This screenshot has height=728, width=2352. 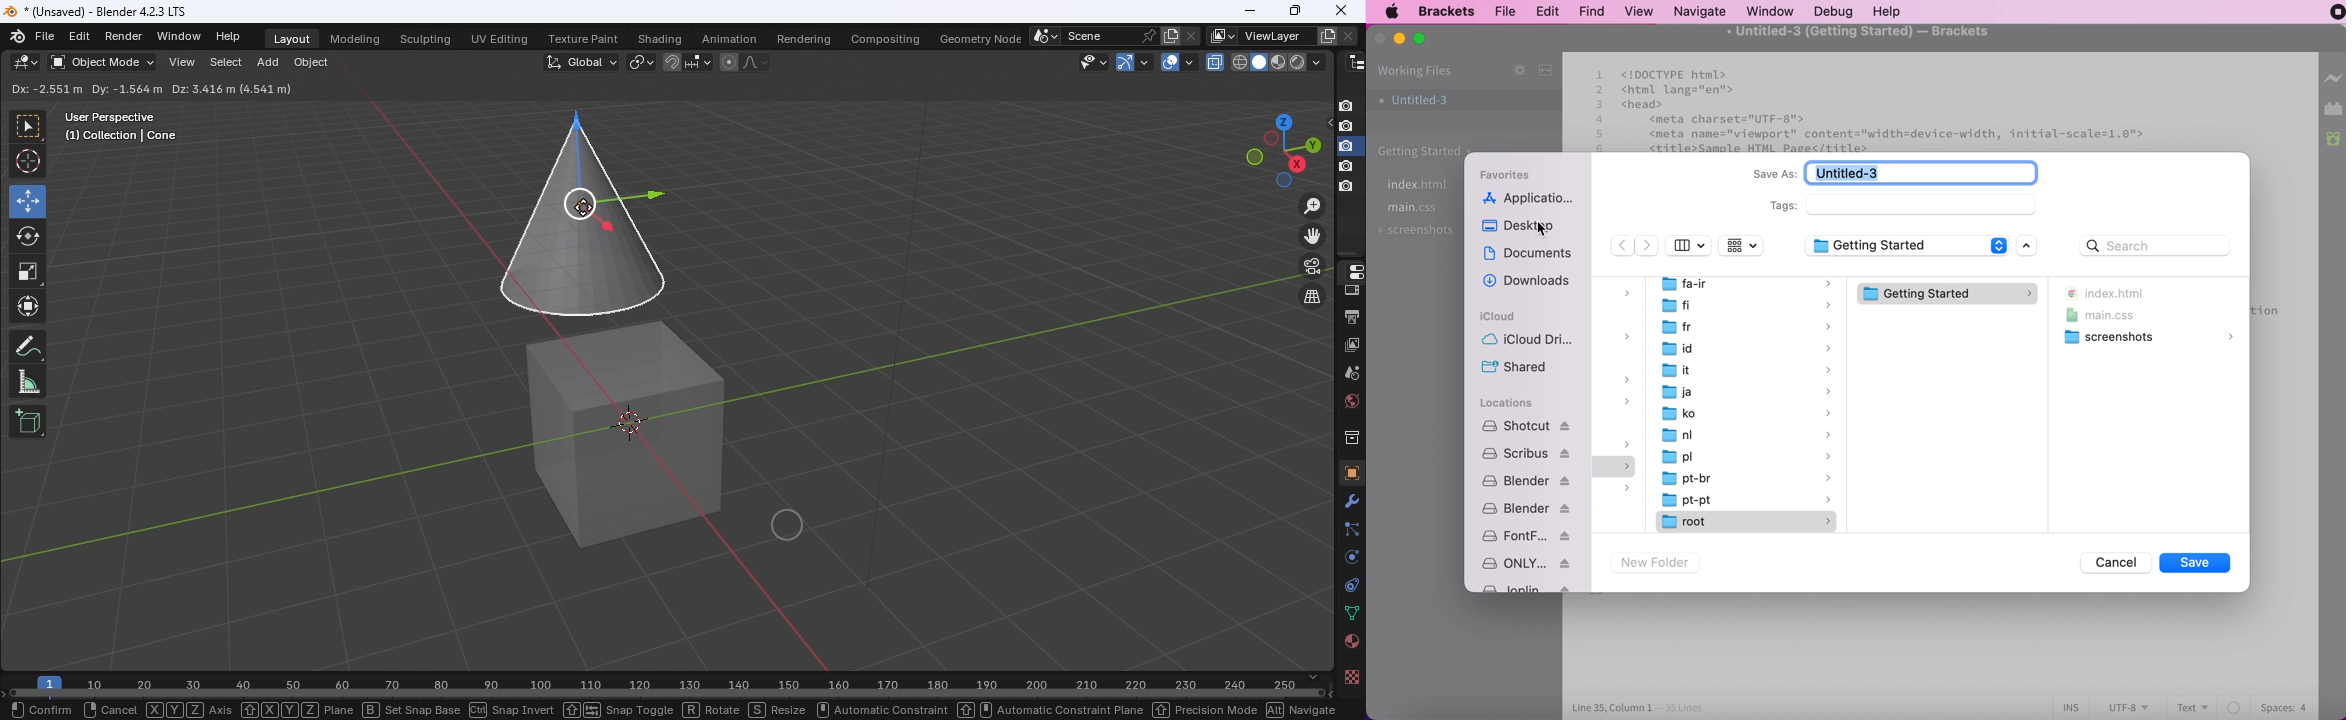 What do you see at coordinates (1270, 139) in the screenshot?
I see `Rotate the view` at bounding box center [1270, 139].